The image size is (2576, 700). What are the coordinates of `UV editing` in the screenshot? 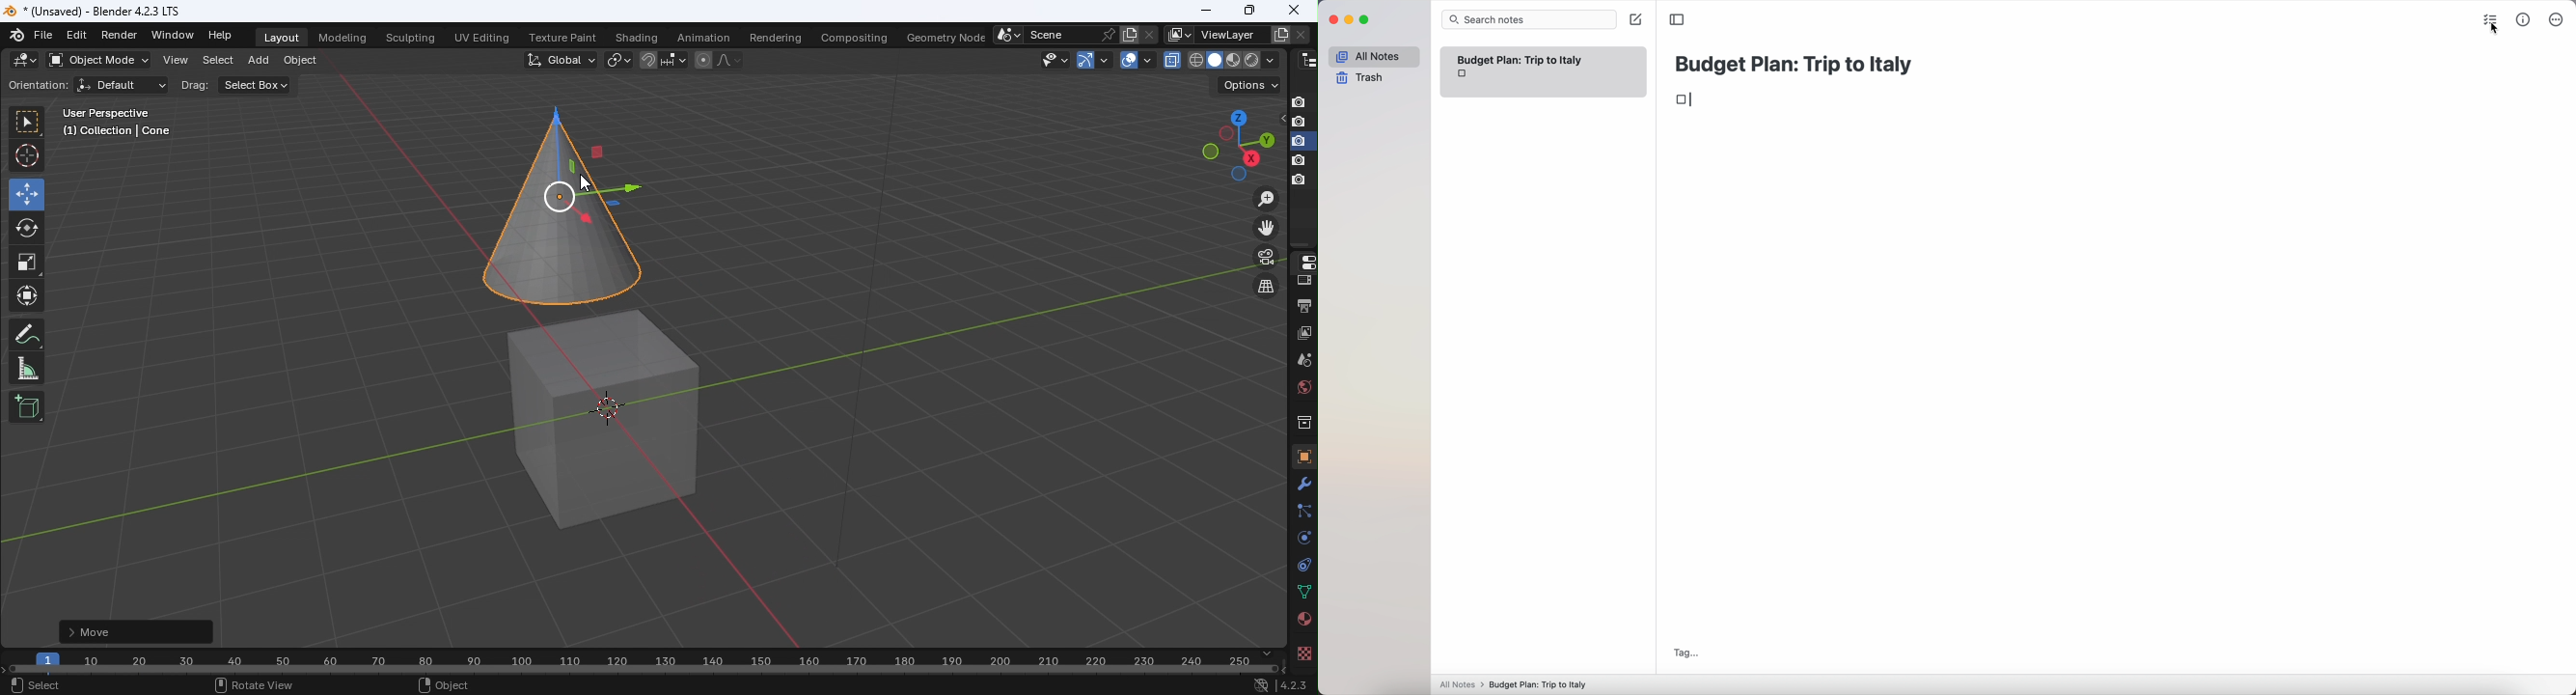 It's located at (485, 35).